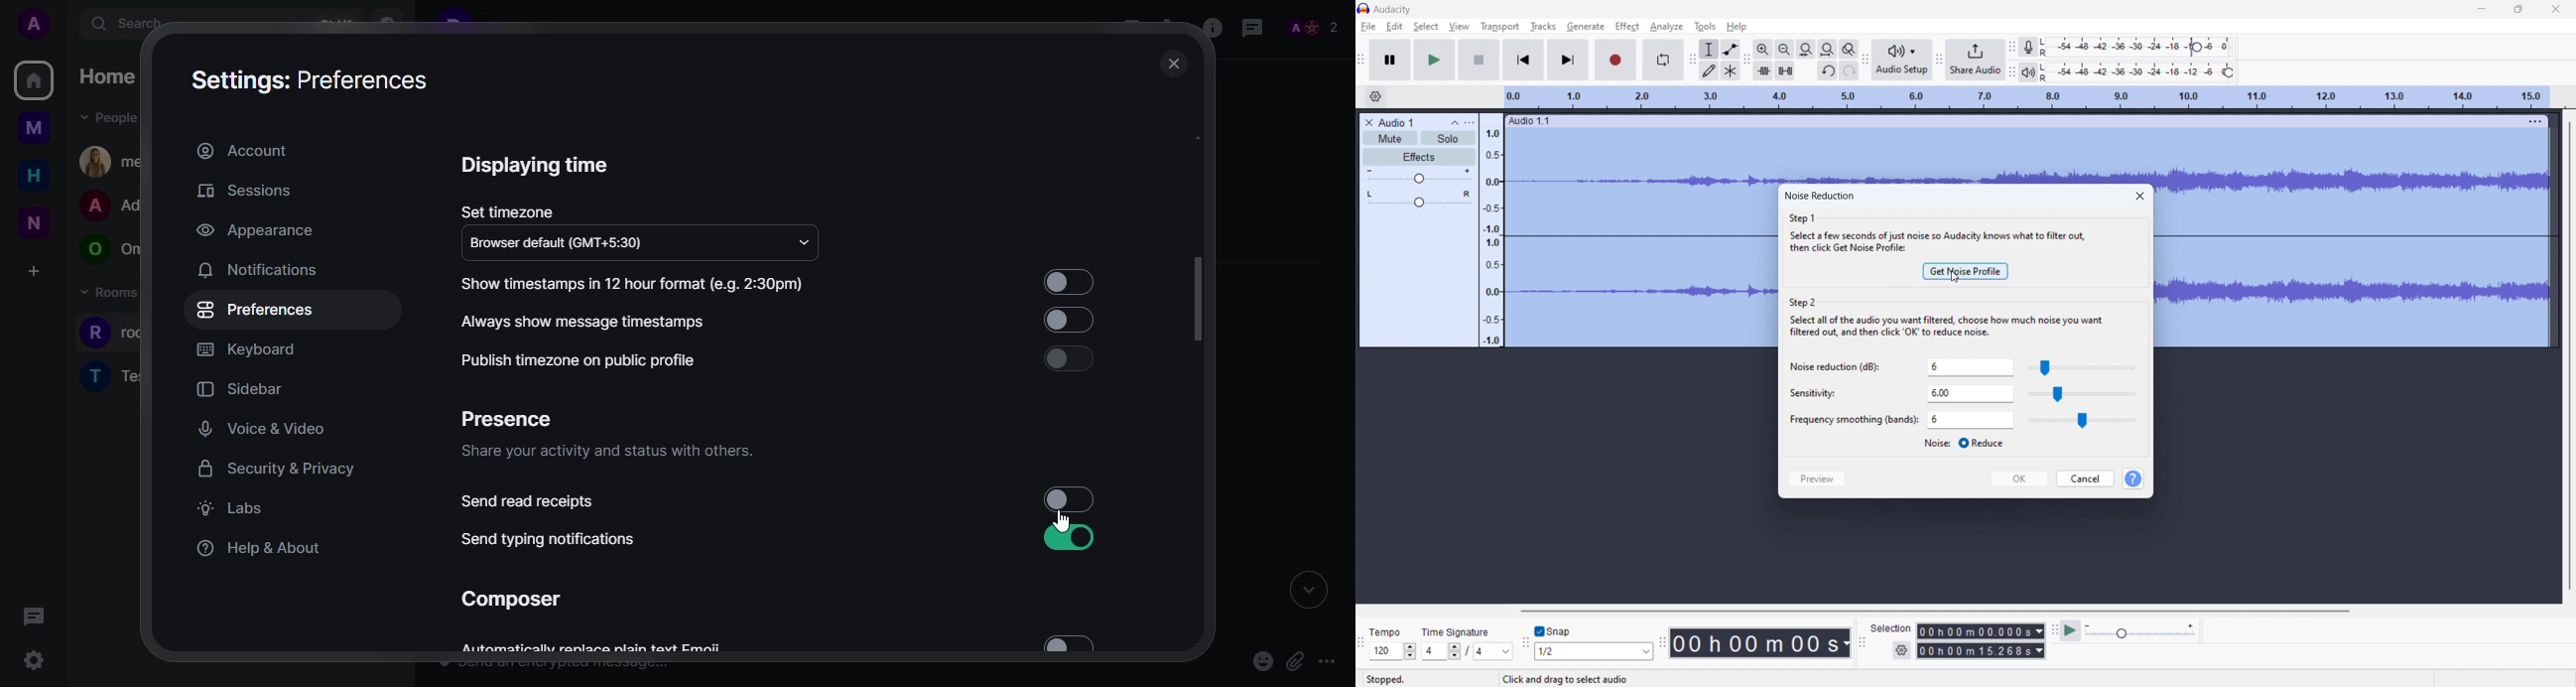 Image resolution: width=2576 pixels, height=700 pixels. What do you see at coordinates (1569, 679) in the screenshot?
I see `text` at bounding box center [1569, 679].